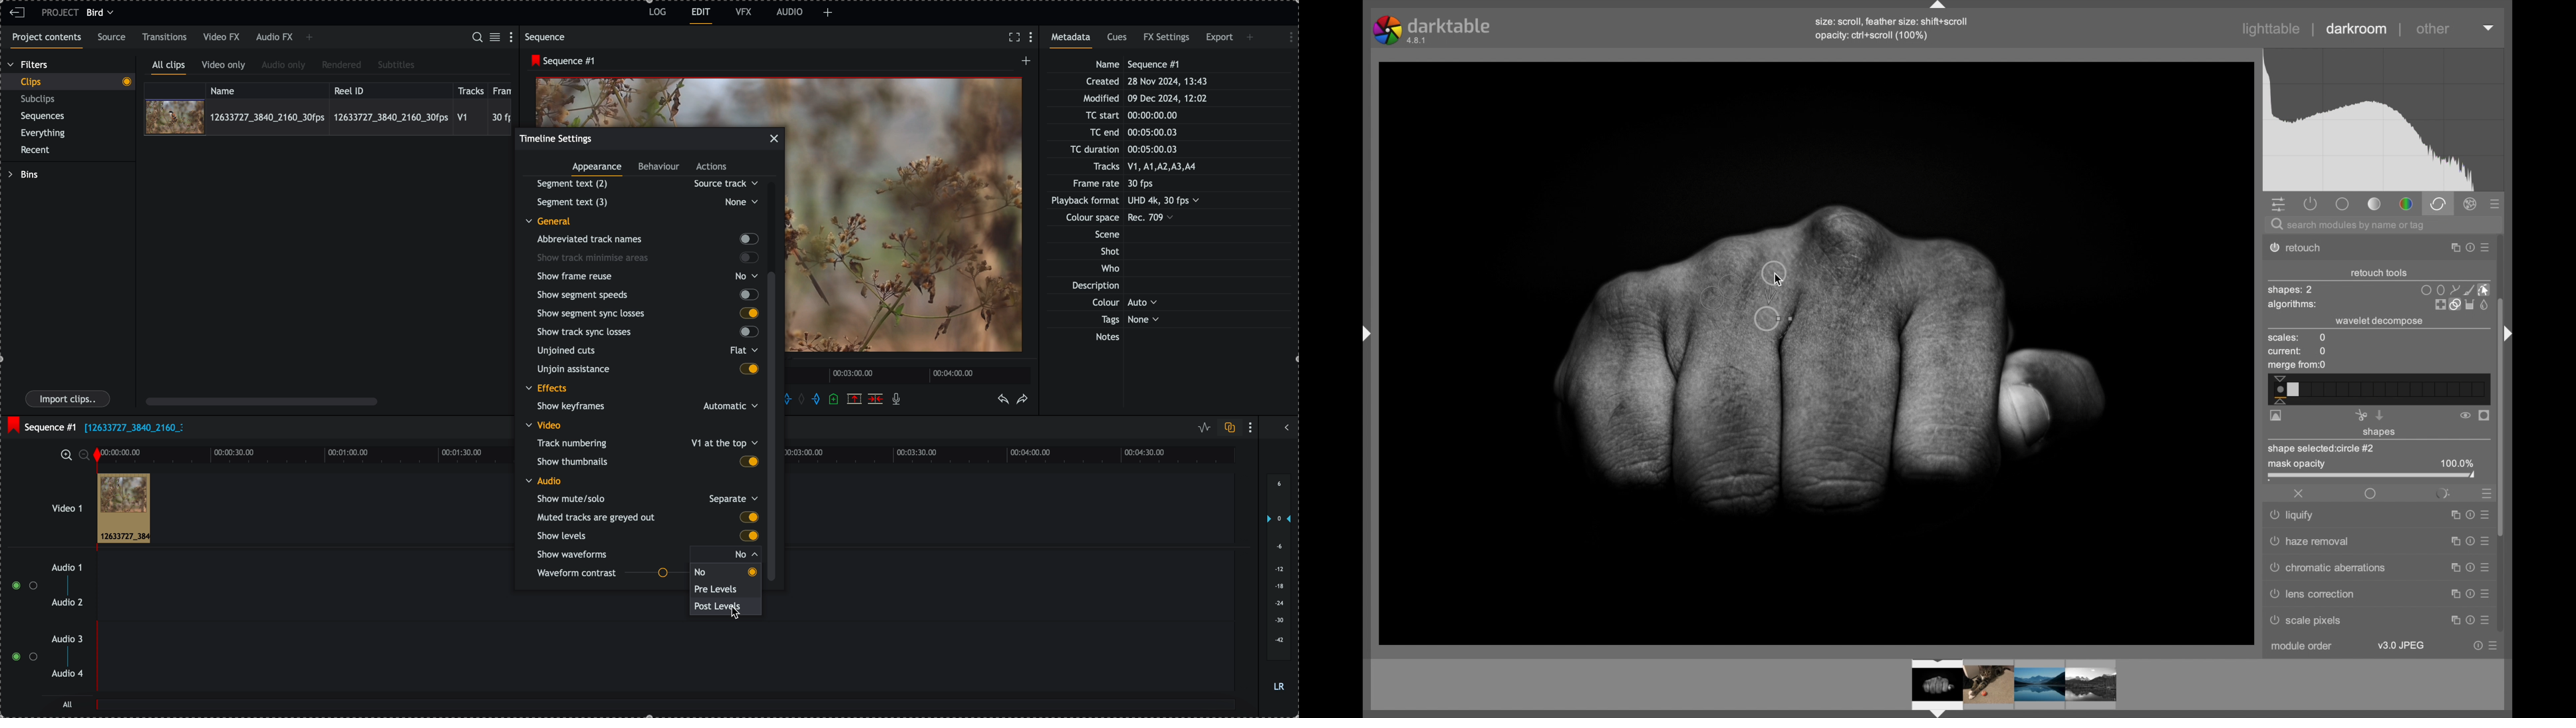 Image resolution: width=2576 pixels, height=728 pixels. I want to click on appearance, so click(599, 170).